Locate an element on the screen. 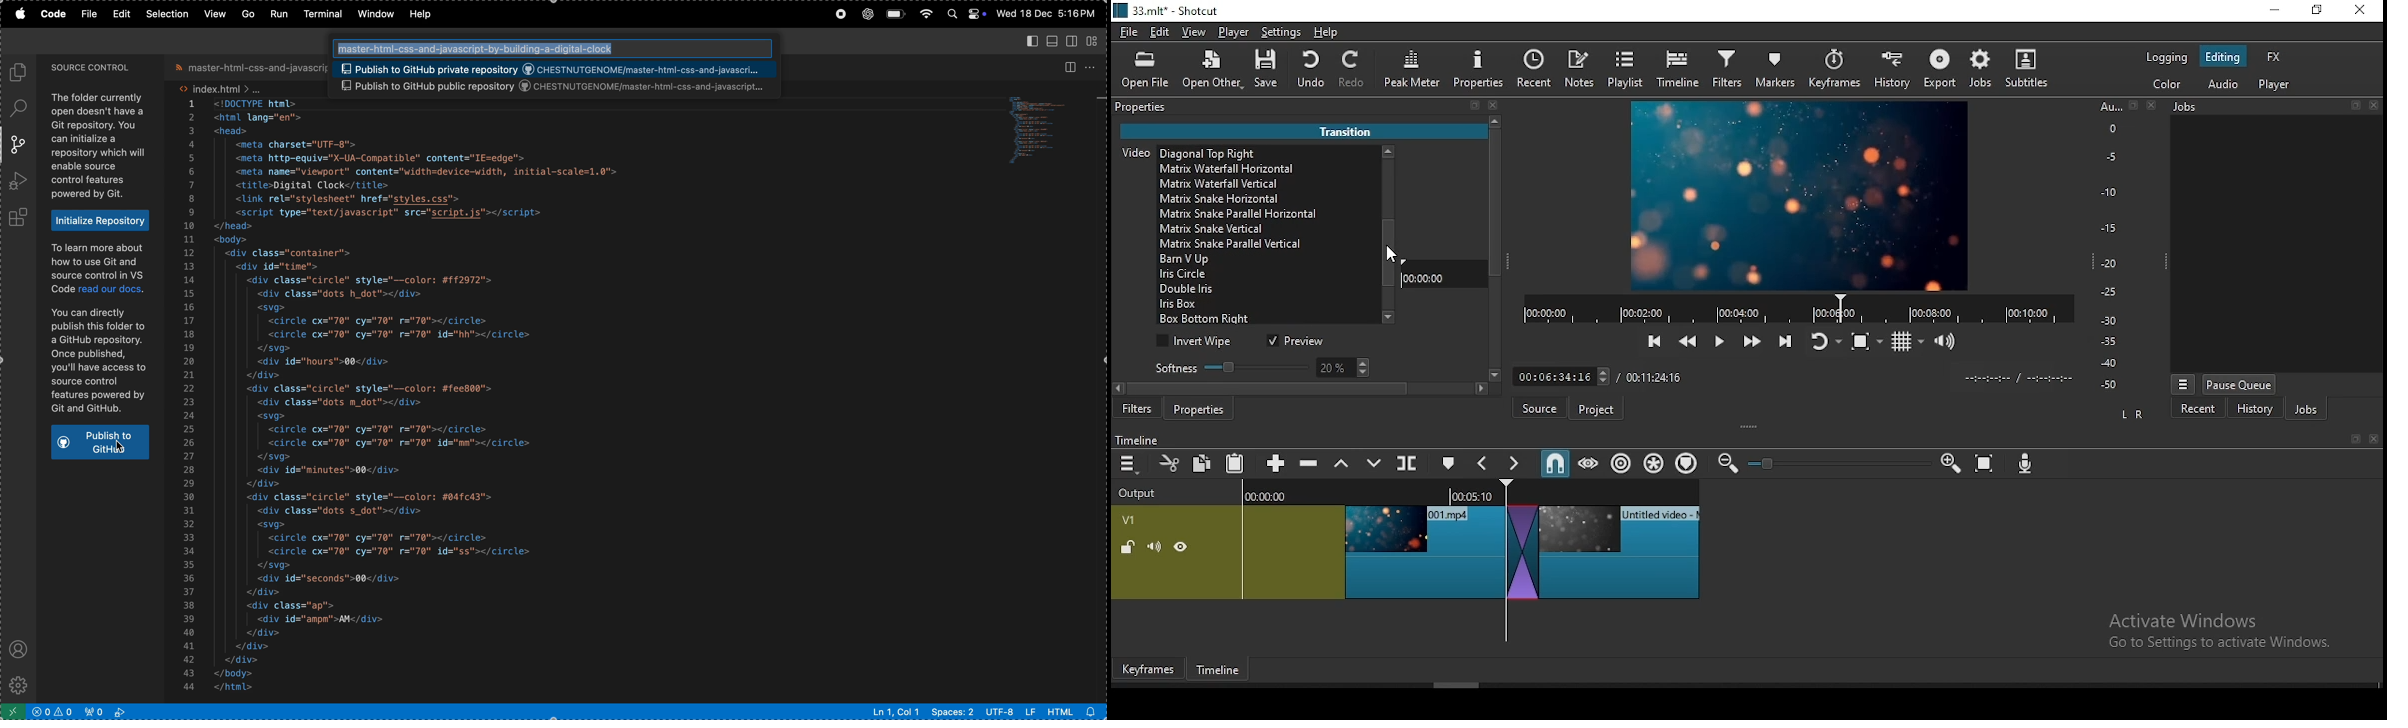  file is located at coordinates (91, 14).